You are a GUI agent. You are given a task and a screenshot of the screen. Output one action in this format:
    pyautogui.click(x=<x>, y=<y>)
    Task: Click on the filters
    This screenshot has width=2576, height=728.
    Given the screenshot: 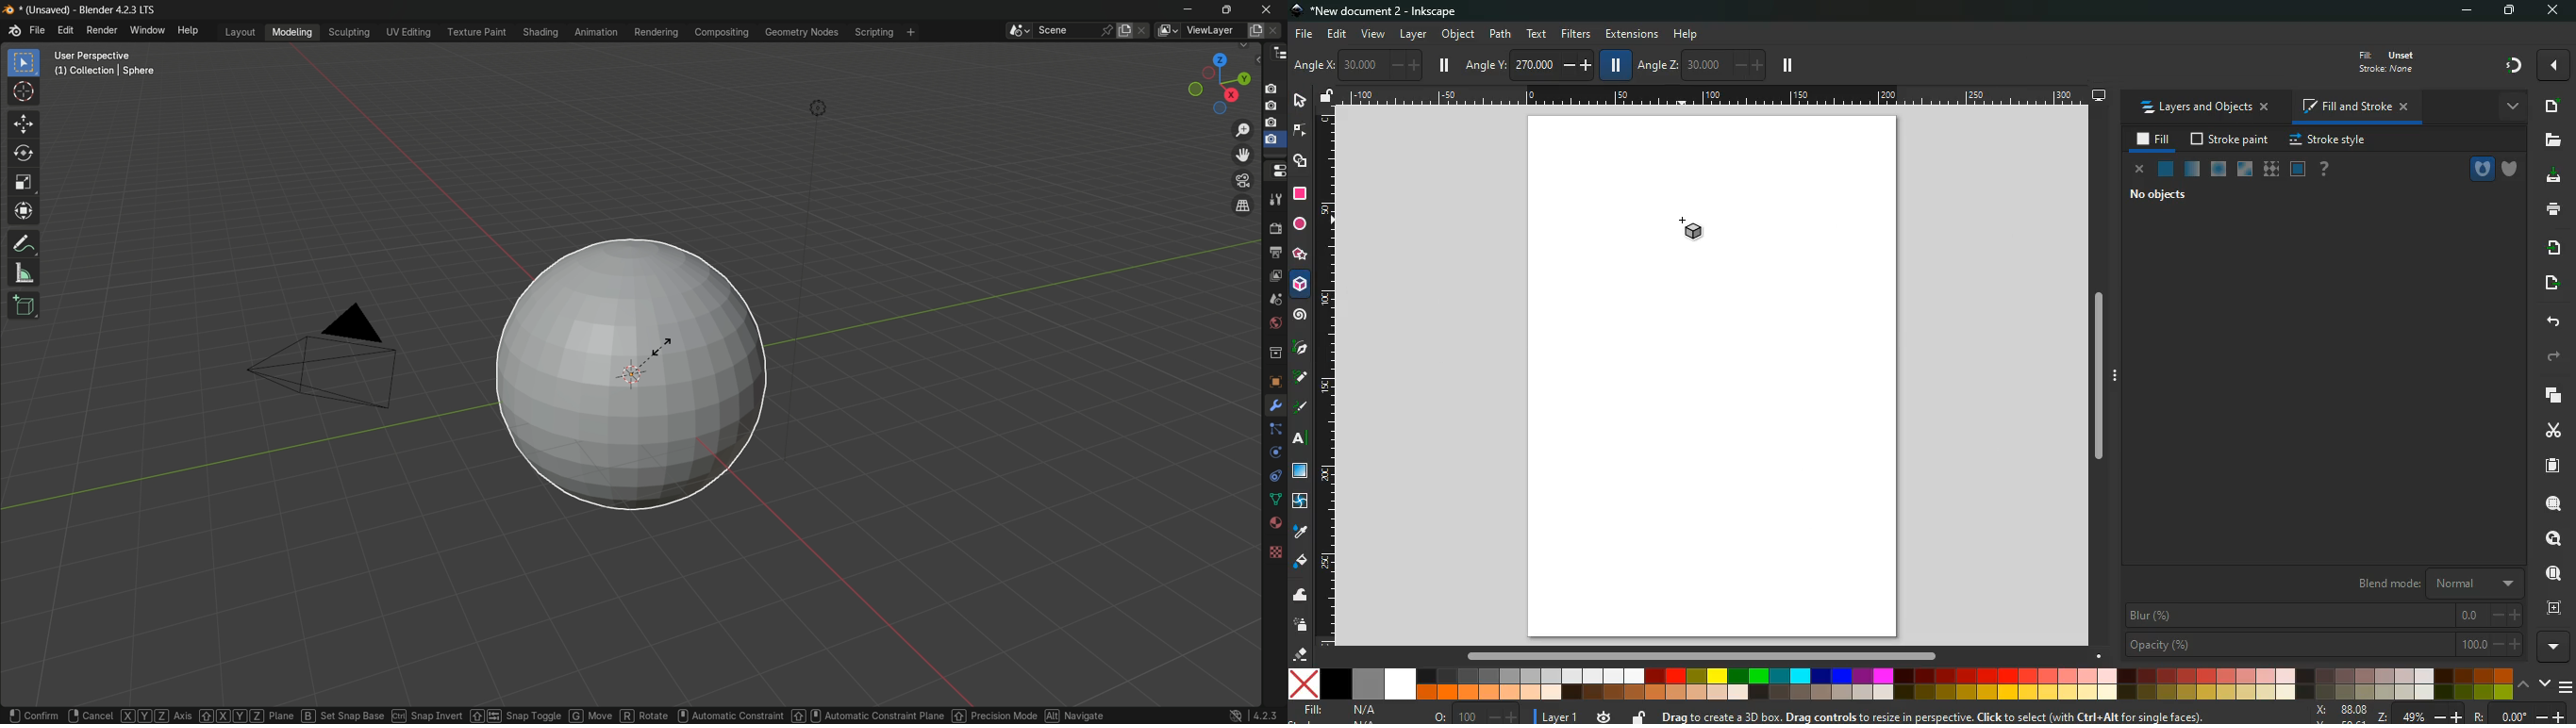 What is the action you would take?
    pyautogui.click(x=1576, y=33)
    